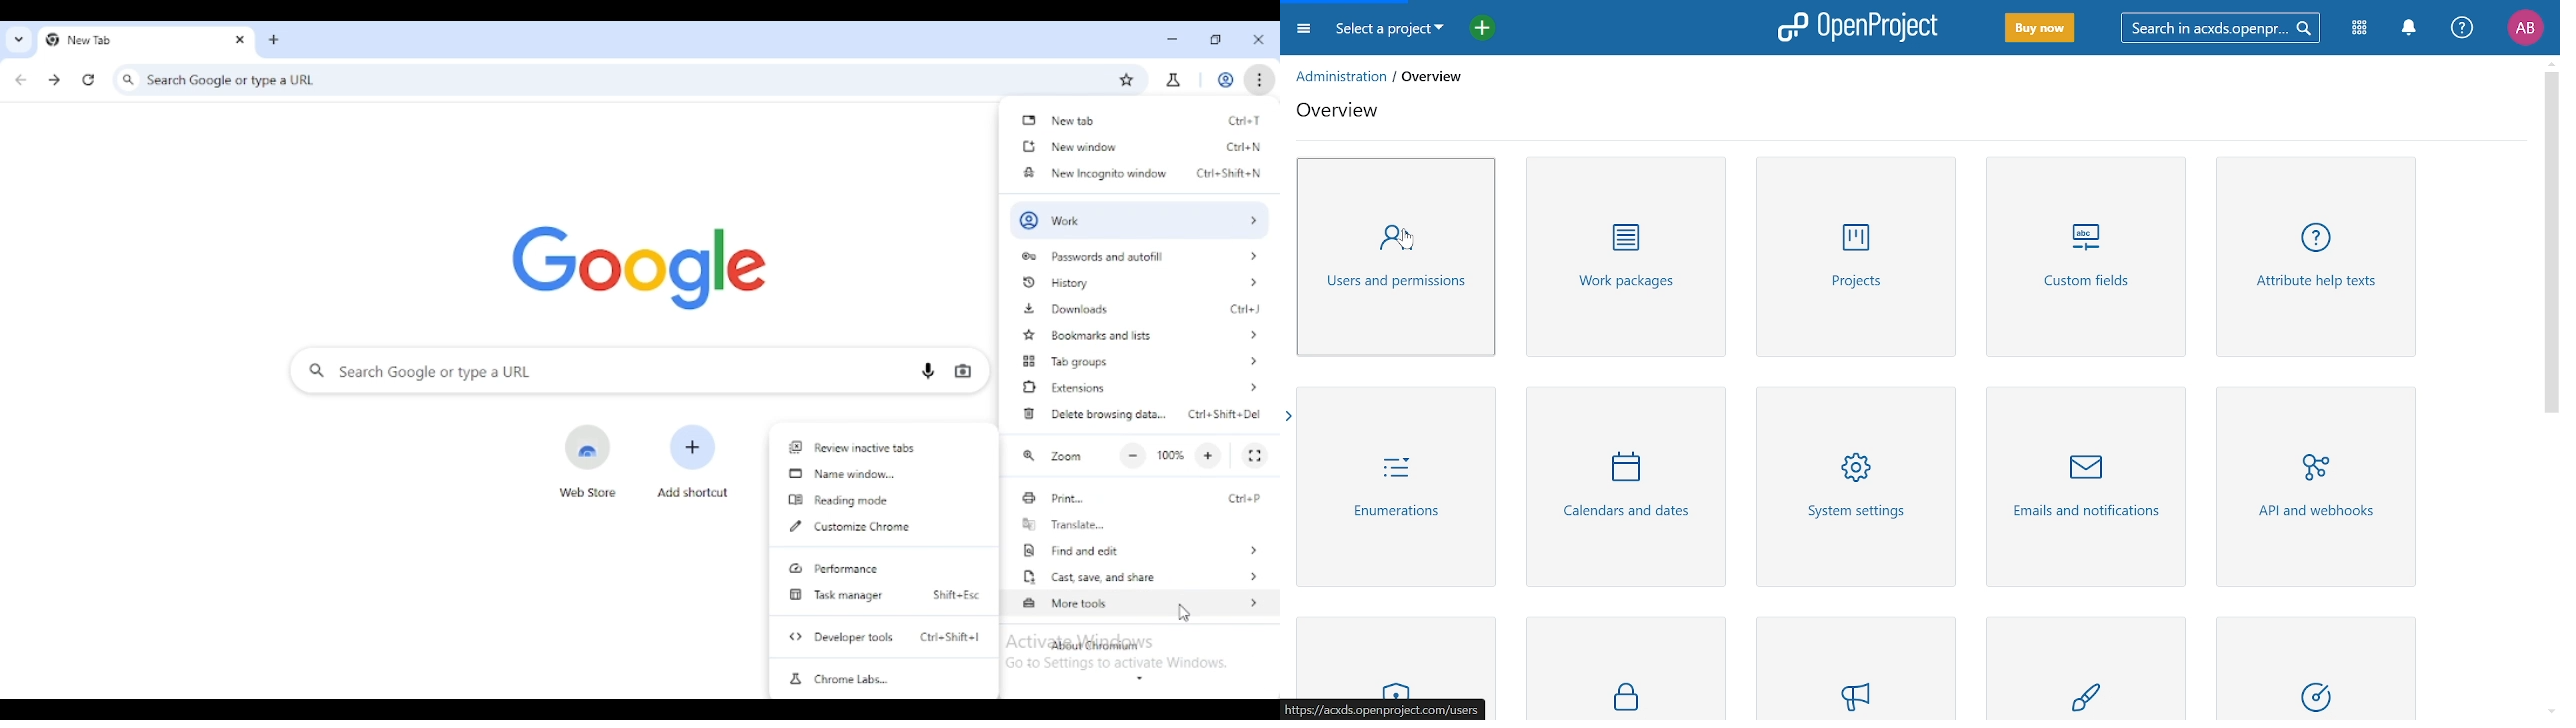 The image size is (2576, 728). I want to click on make text smalled, so click(1133, 456).